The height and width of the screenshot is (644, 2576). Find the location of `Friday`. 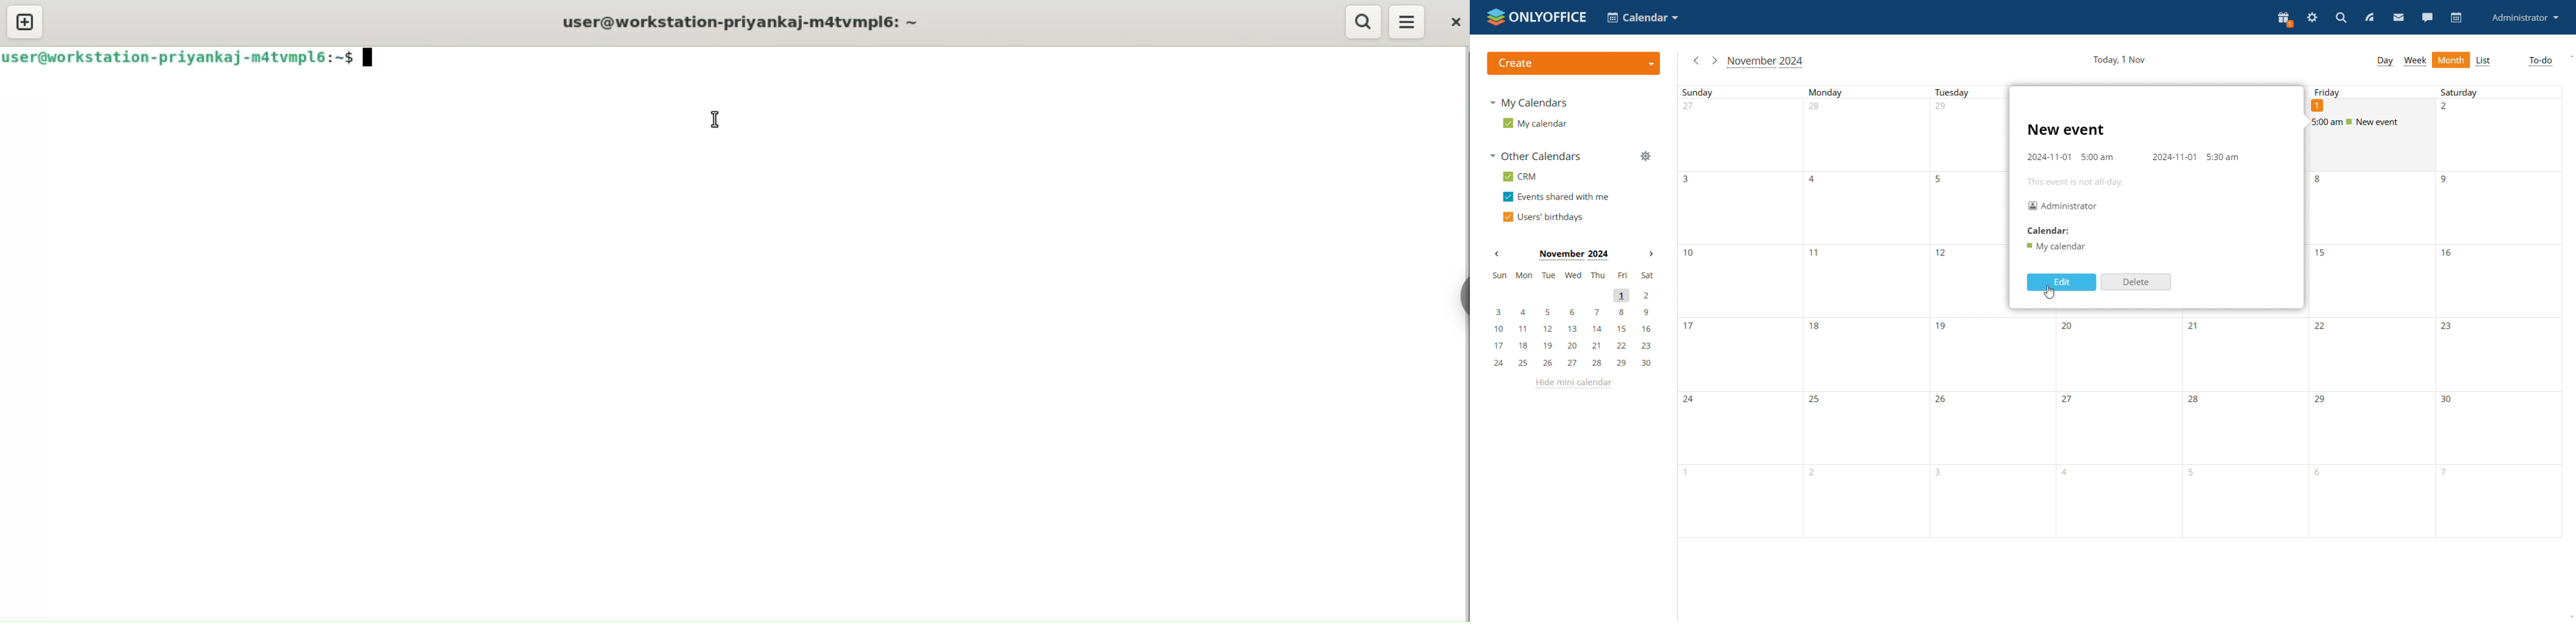

Friday is located at coordinates (2330, 92).